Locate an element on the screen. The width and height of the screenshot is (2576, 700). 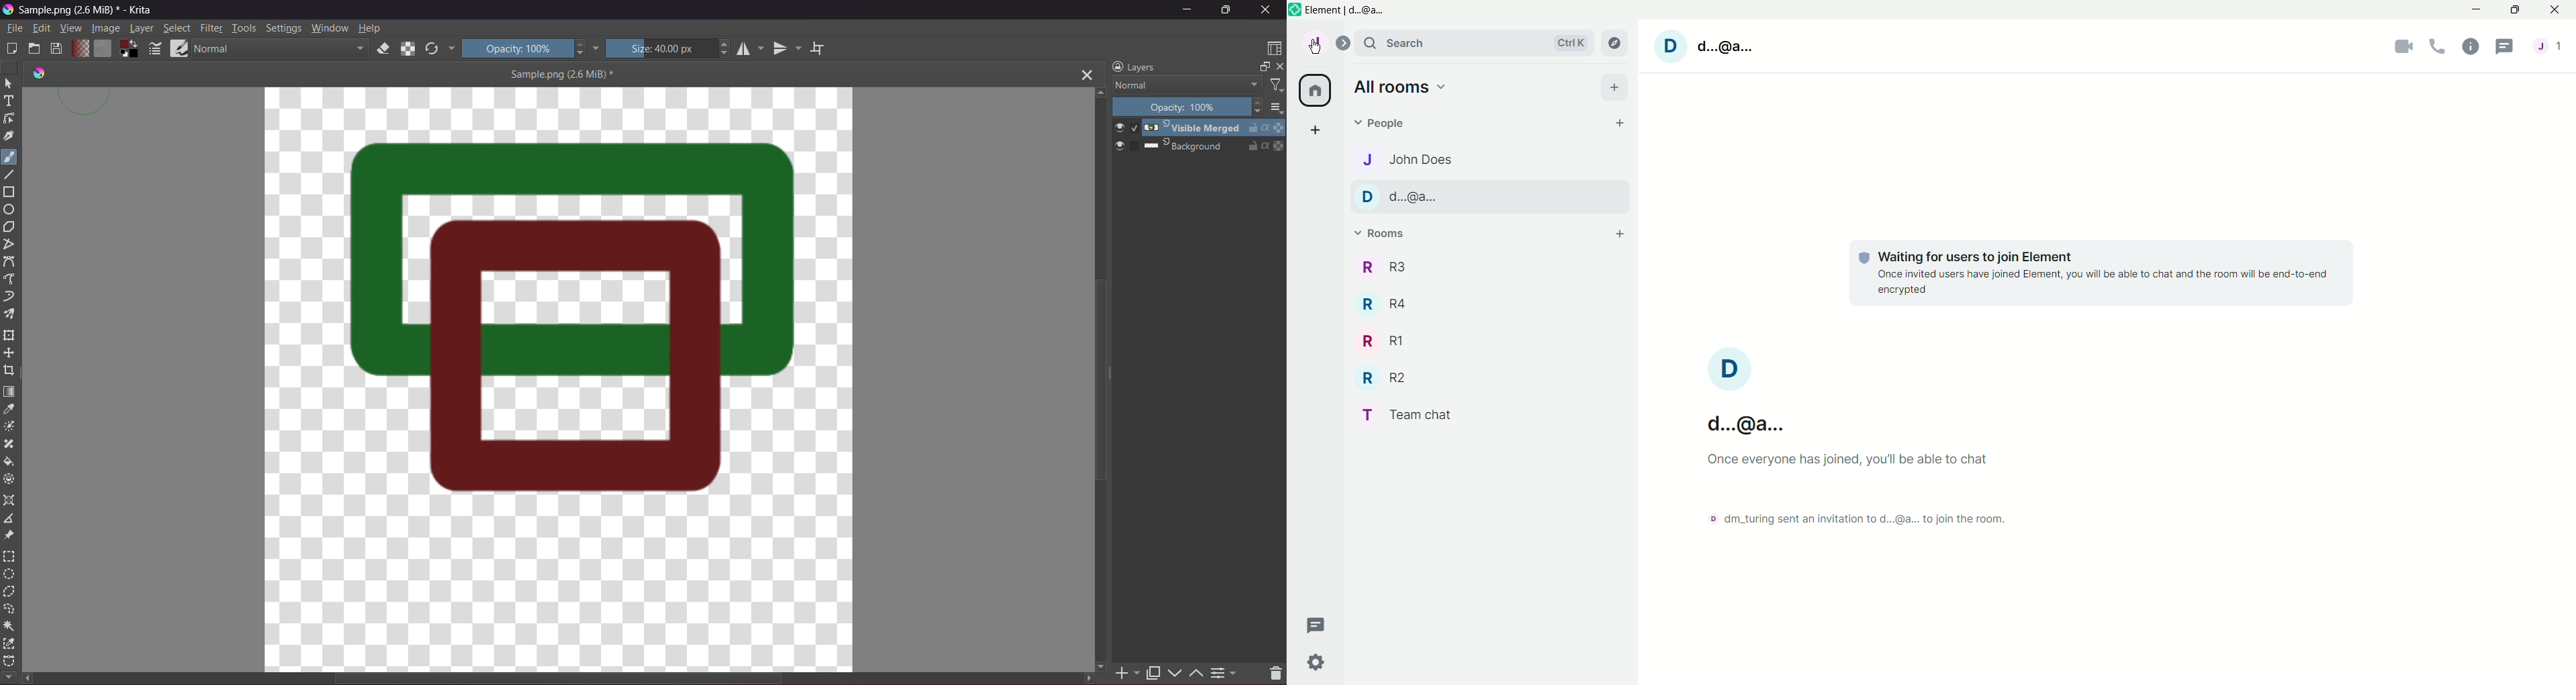
Dropdown is located at coordinates (451, 49).